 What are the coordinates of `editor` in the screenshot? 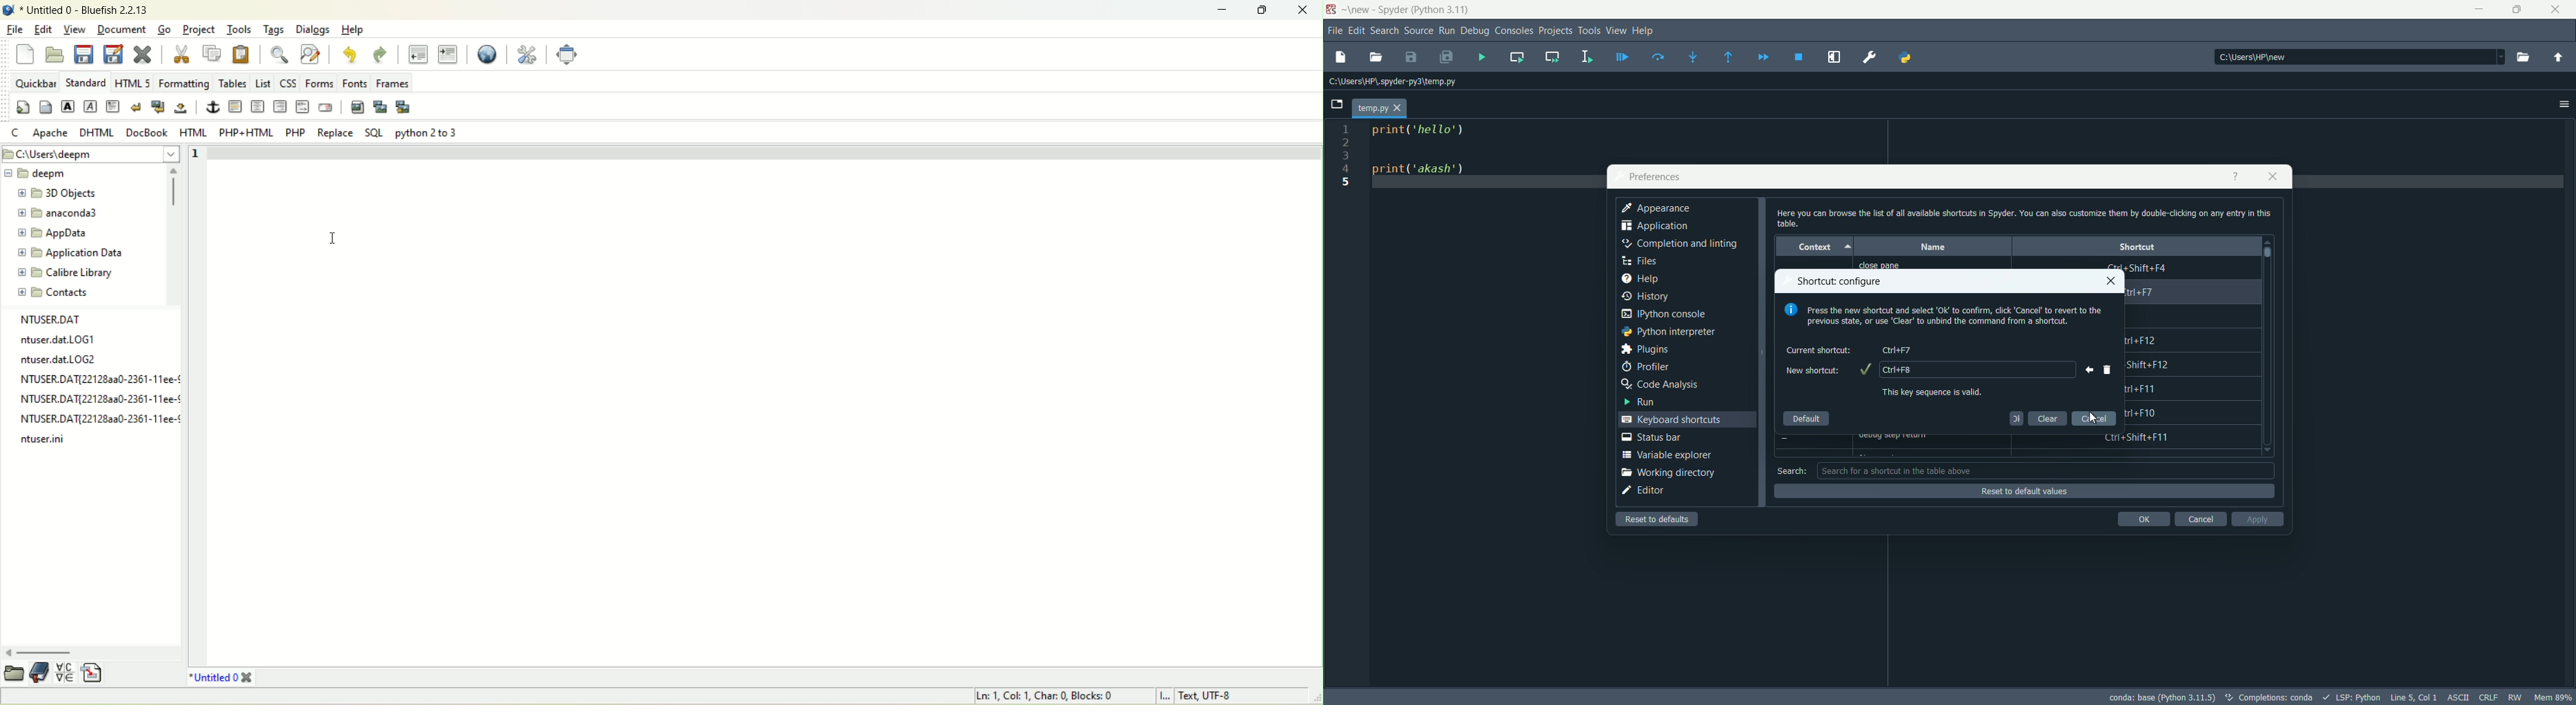 It's located at (1643, 491).